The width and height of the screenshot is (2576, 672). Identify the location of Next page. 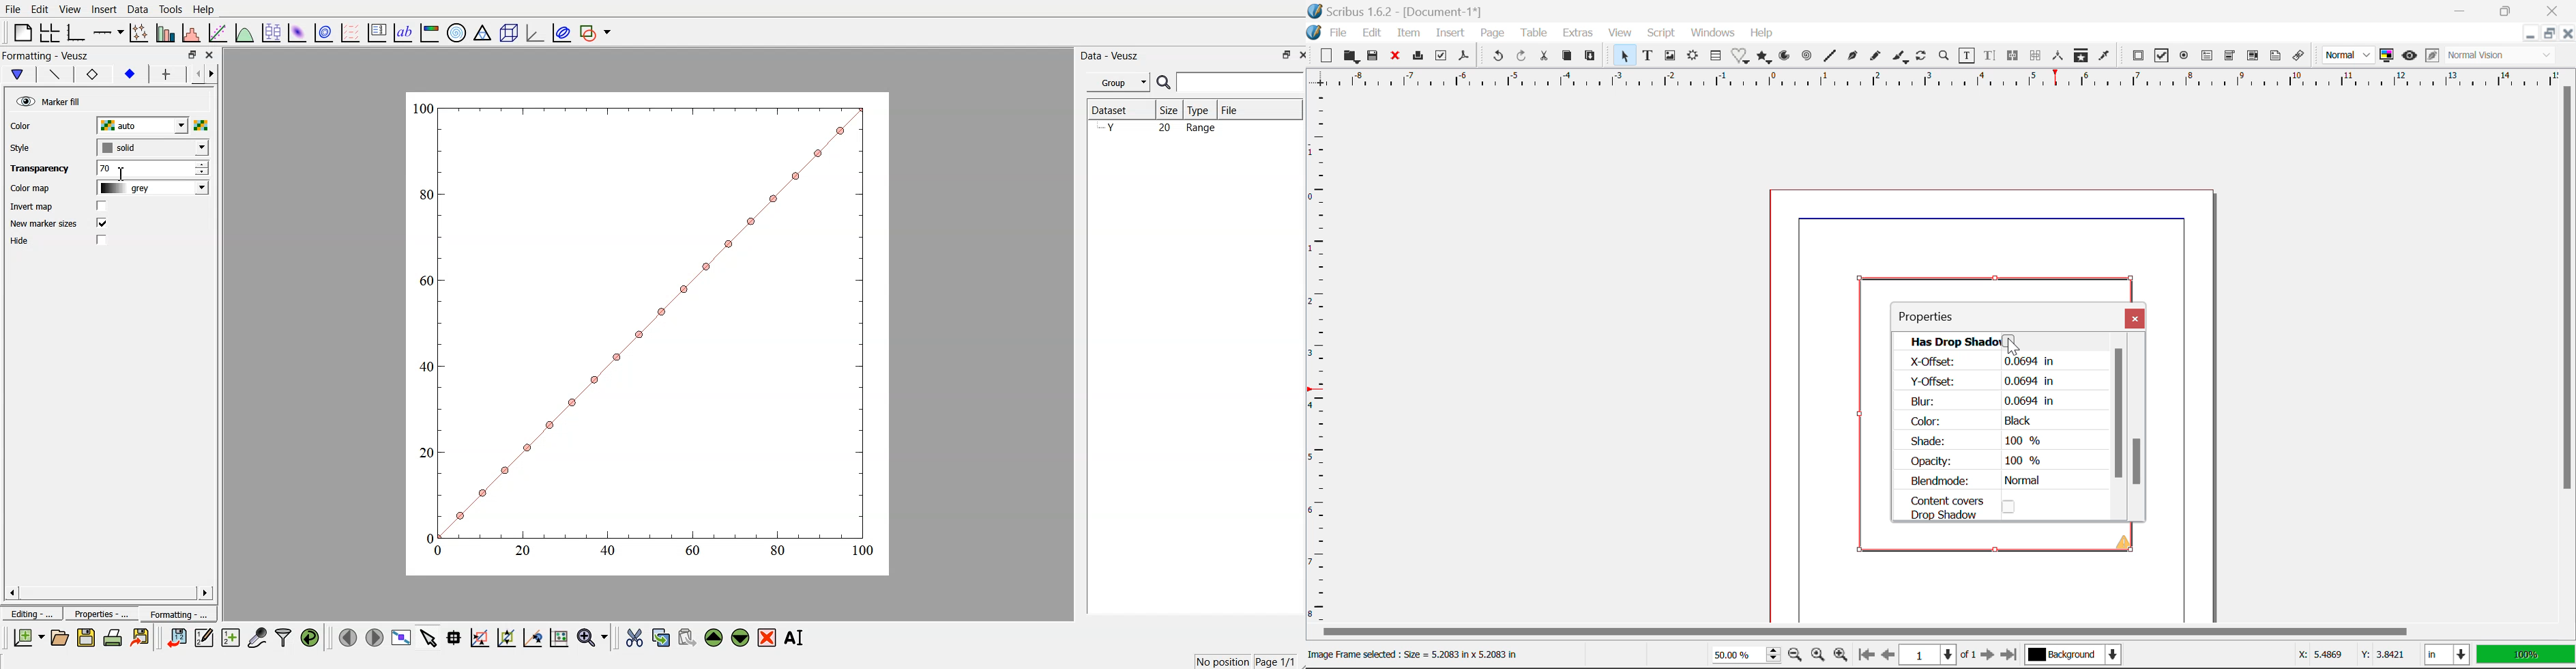
(1989, 655).